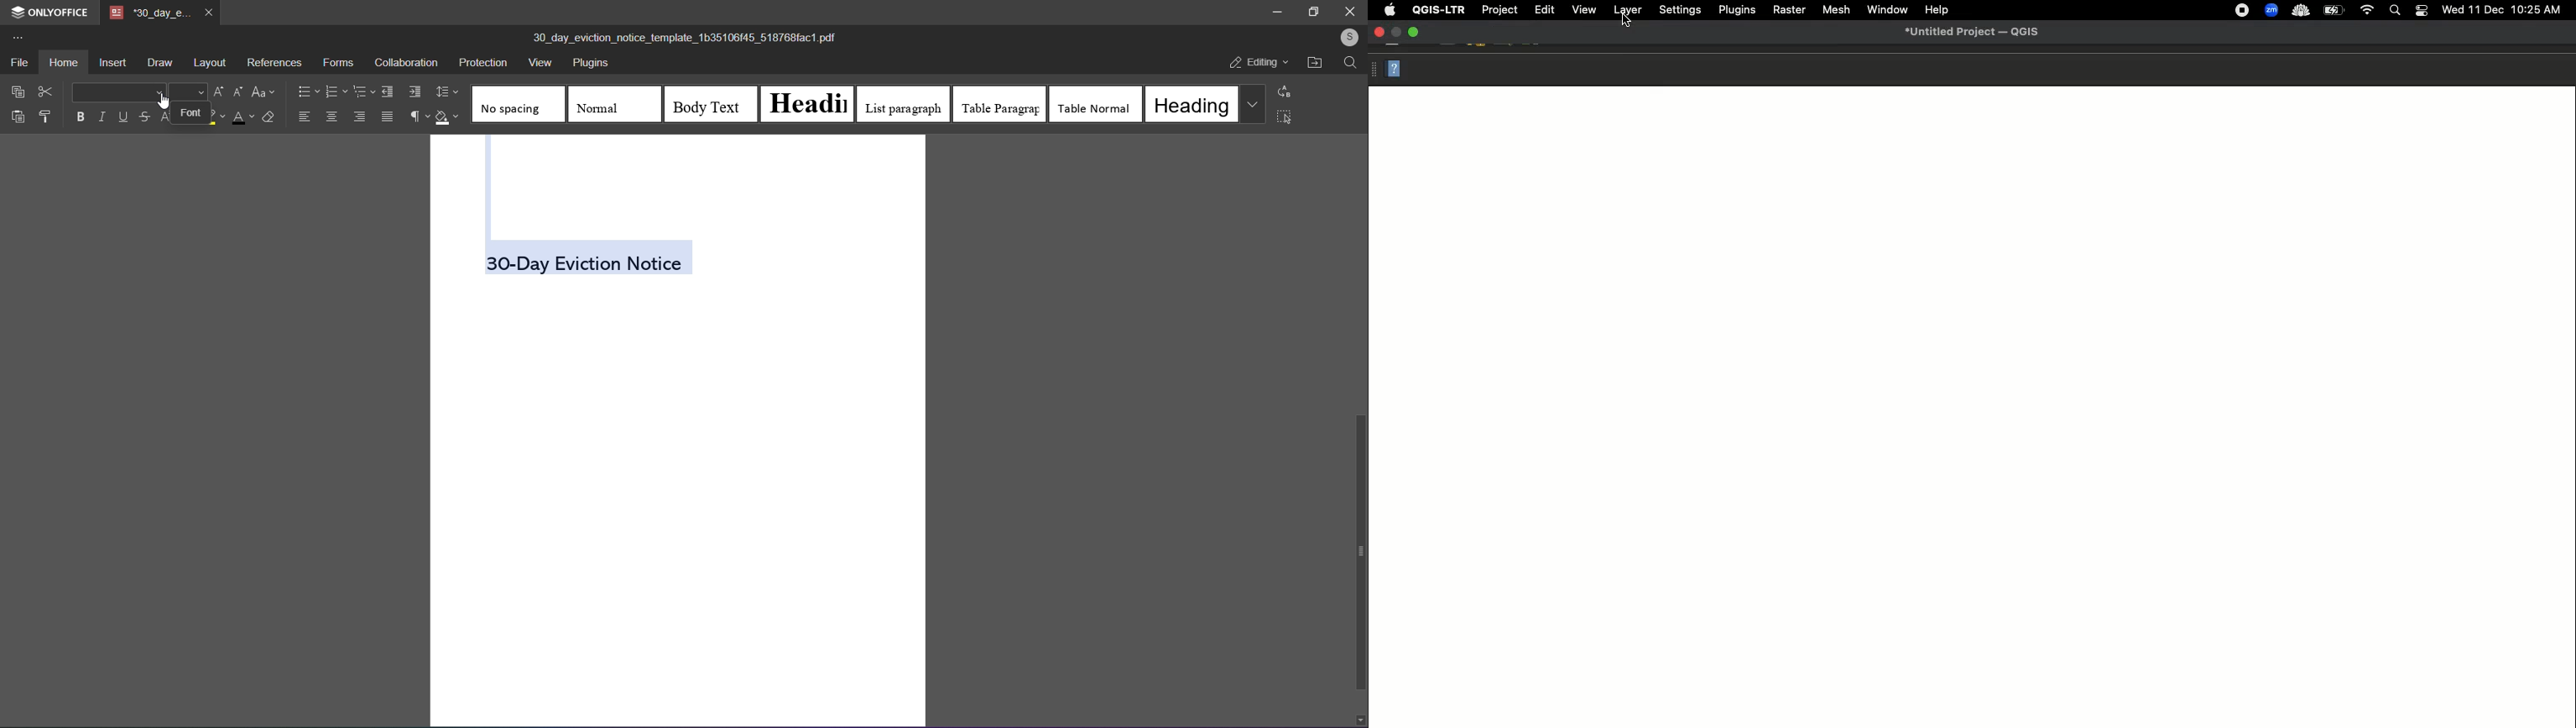 The width and height of the screenshot is (2576, 728). What do you see at coordinates (364, 92) in the screenshot?
I see `multilevel list` at bounding box center [364, 92].